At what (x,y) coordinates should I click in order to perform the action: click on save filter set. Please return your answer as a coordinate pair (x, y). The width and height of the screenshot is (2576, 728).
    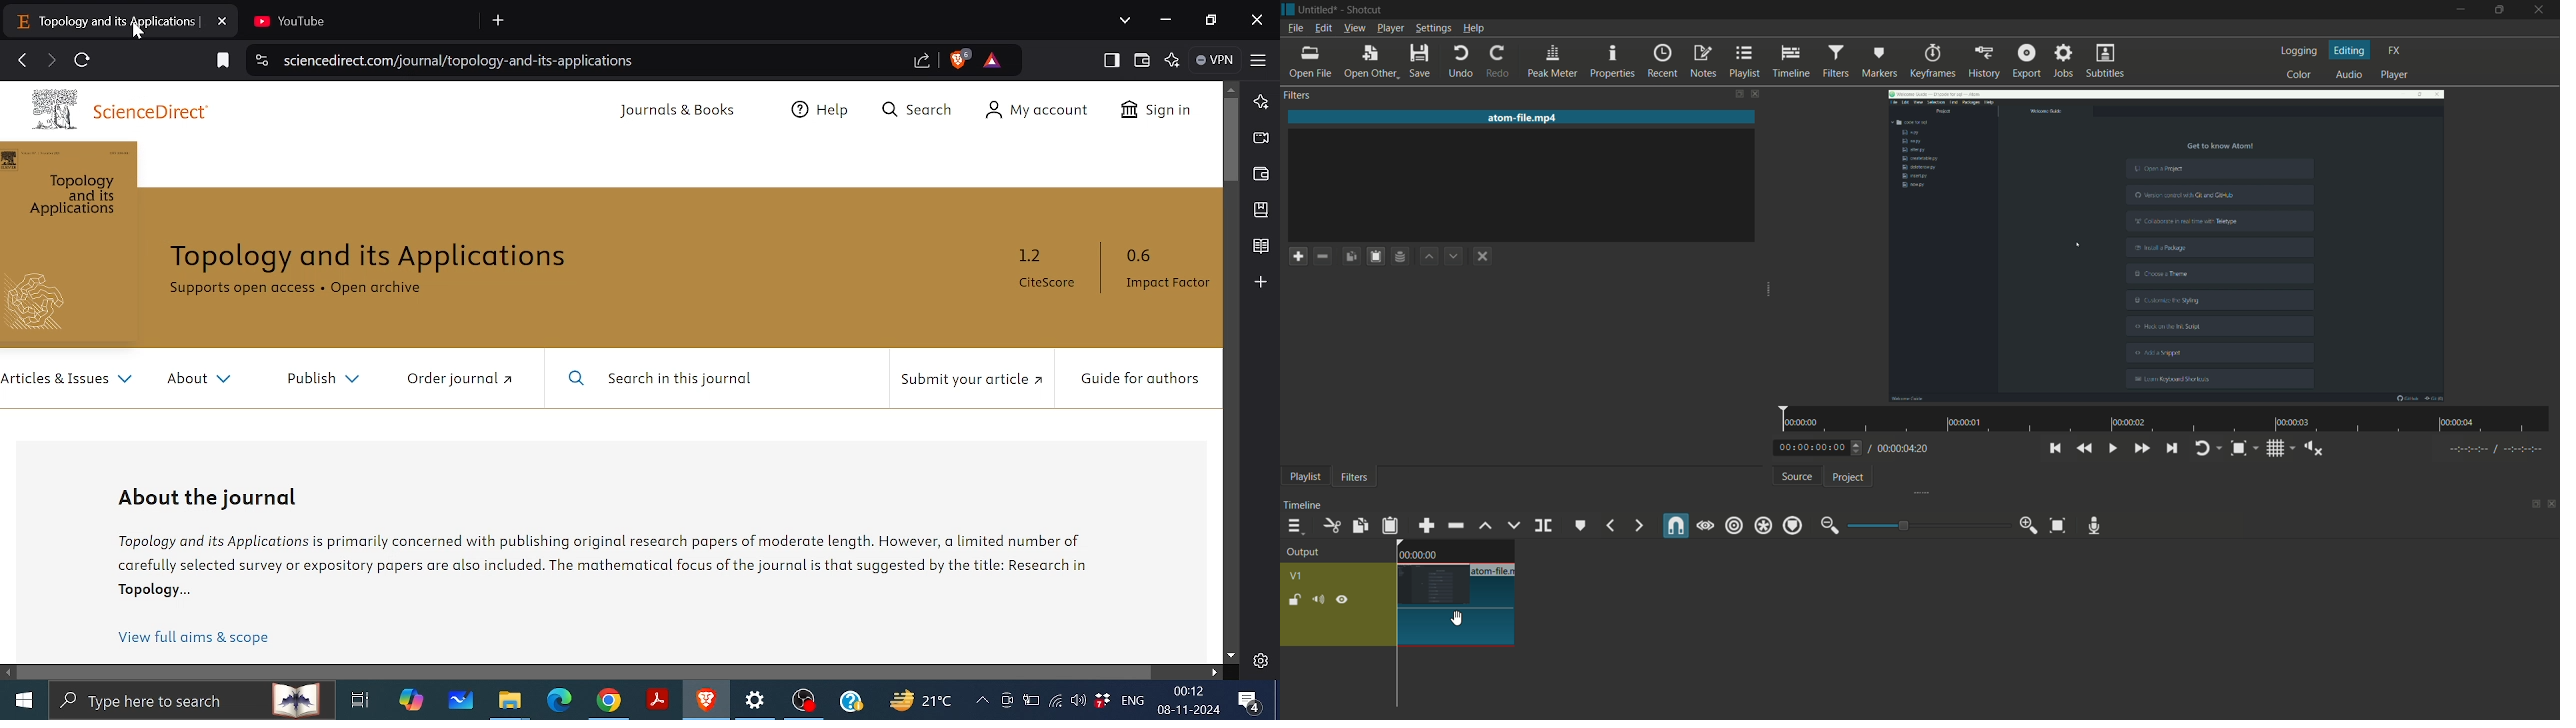
    Looking at the image, I should click on (1399, 257).